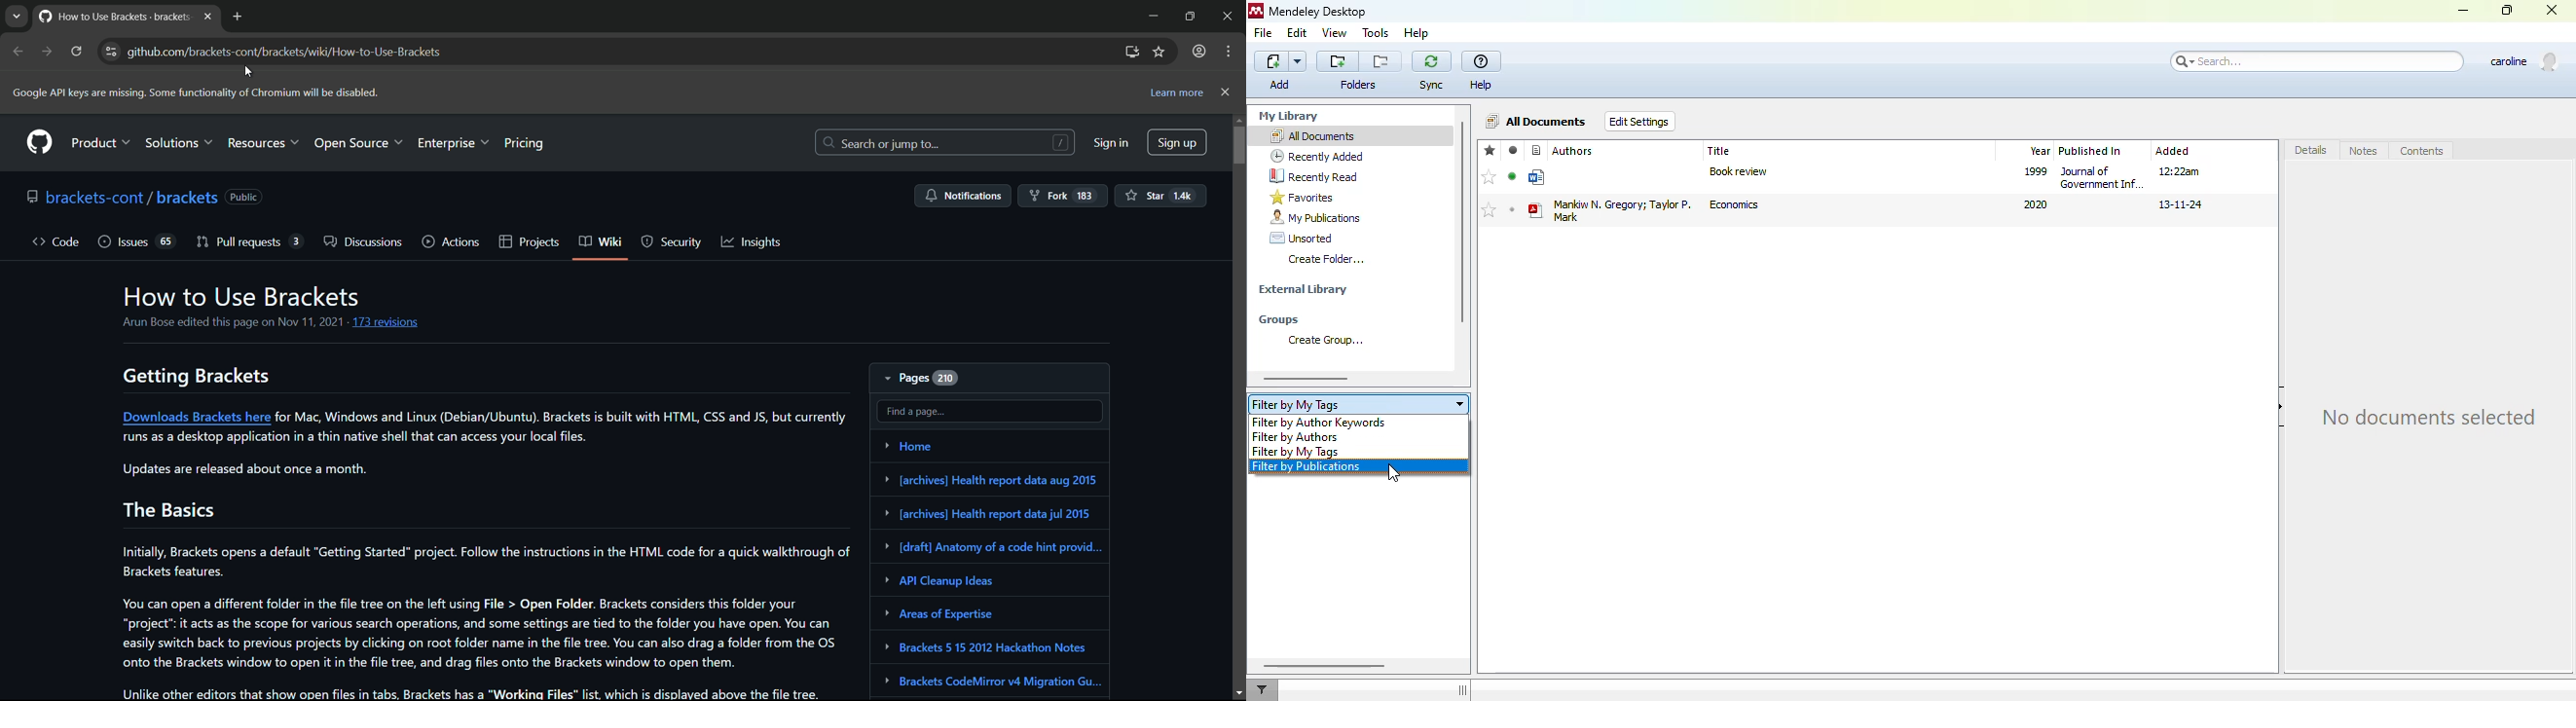 The image size is (2576, 728). Describe the element at coordinates (992, 412) in the screenshot. I see `find a page` at that location.